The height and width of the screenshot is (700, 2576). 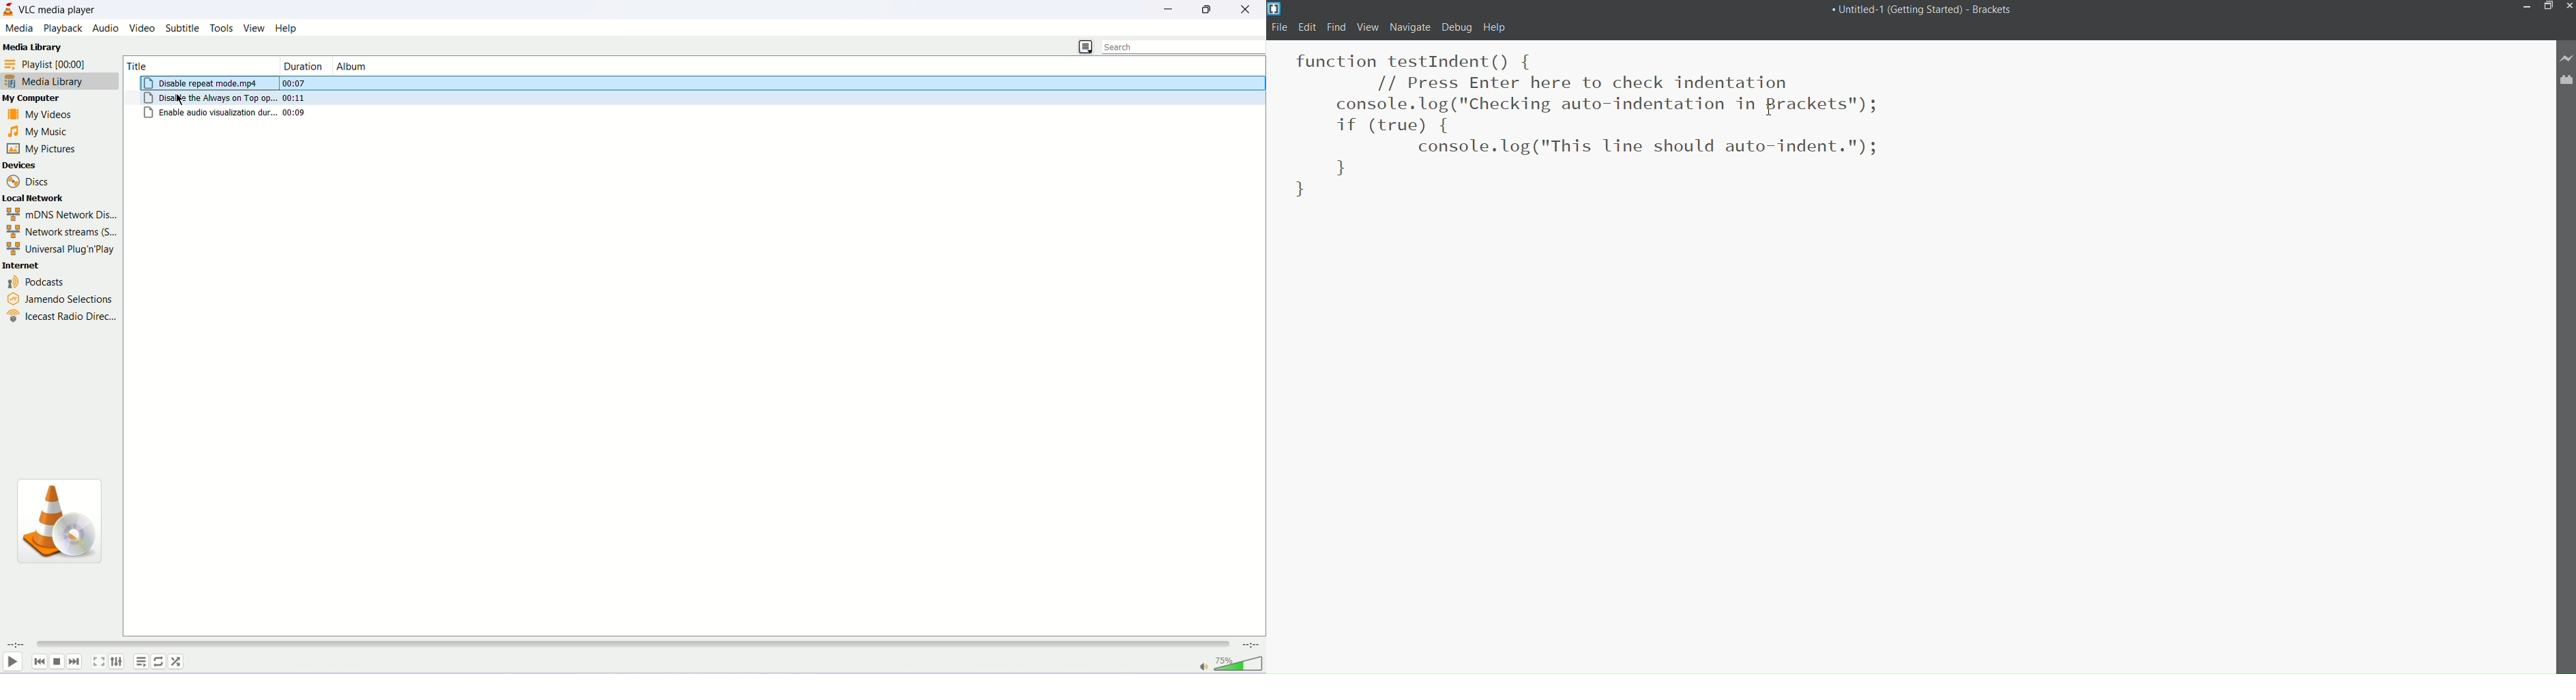 What do you see at coordinates (1203, 668) in the screenshot?
I see `mute` at bounding box center [1203, 668].